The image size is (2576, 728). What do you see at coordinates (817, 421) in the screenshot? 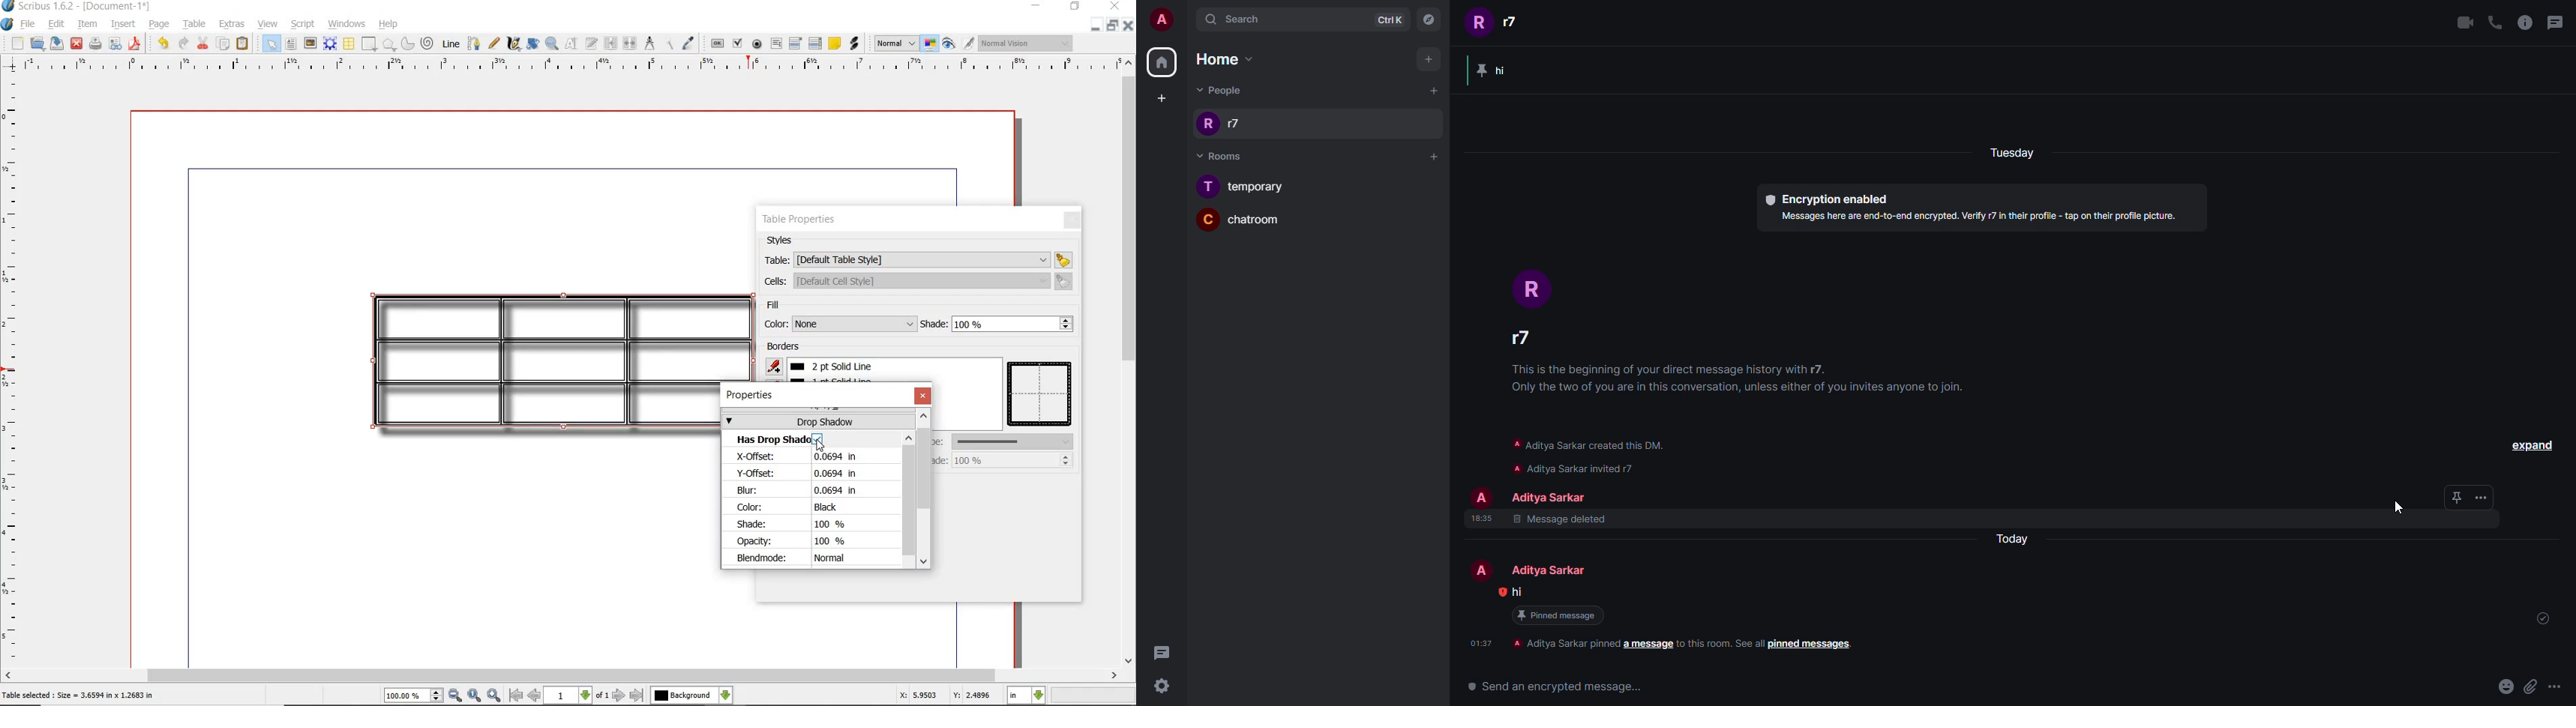
I see `drop shadow` at bounding box center [817, 421].